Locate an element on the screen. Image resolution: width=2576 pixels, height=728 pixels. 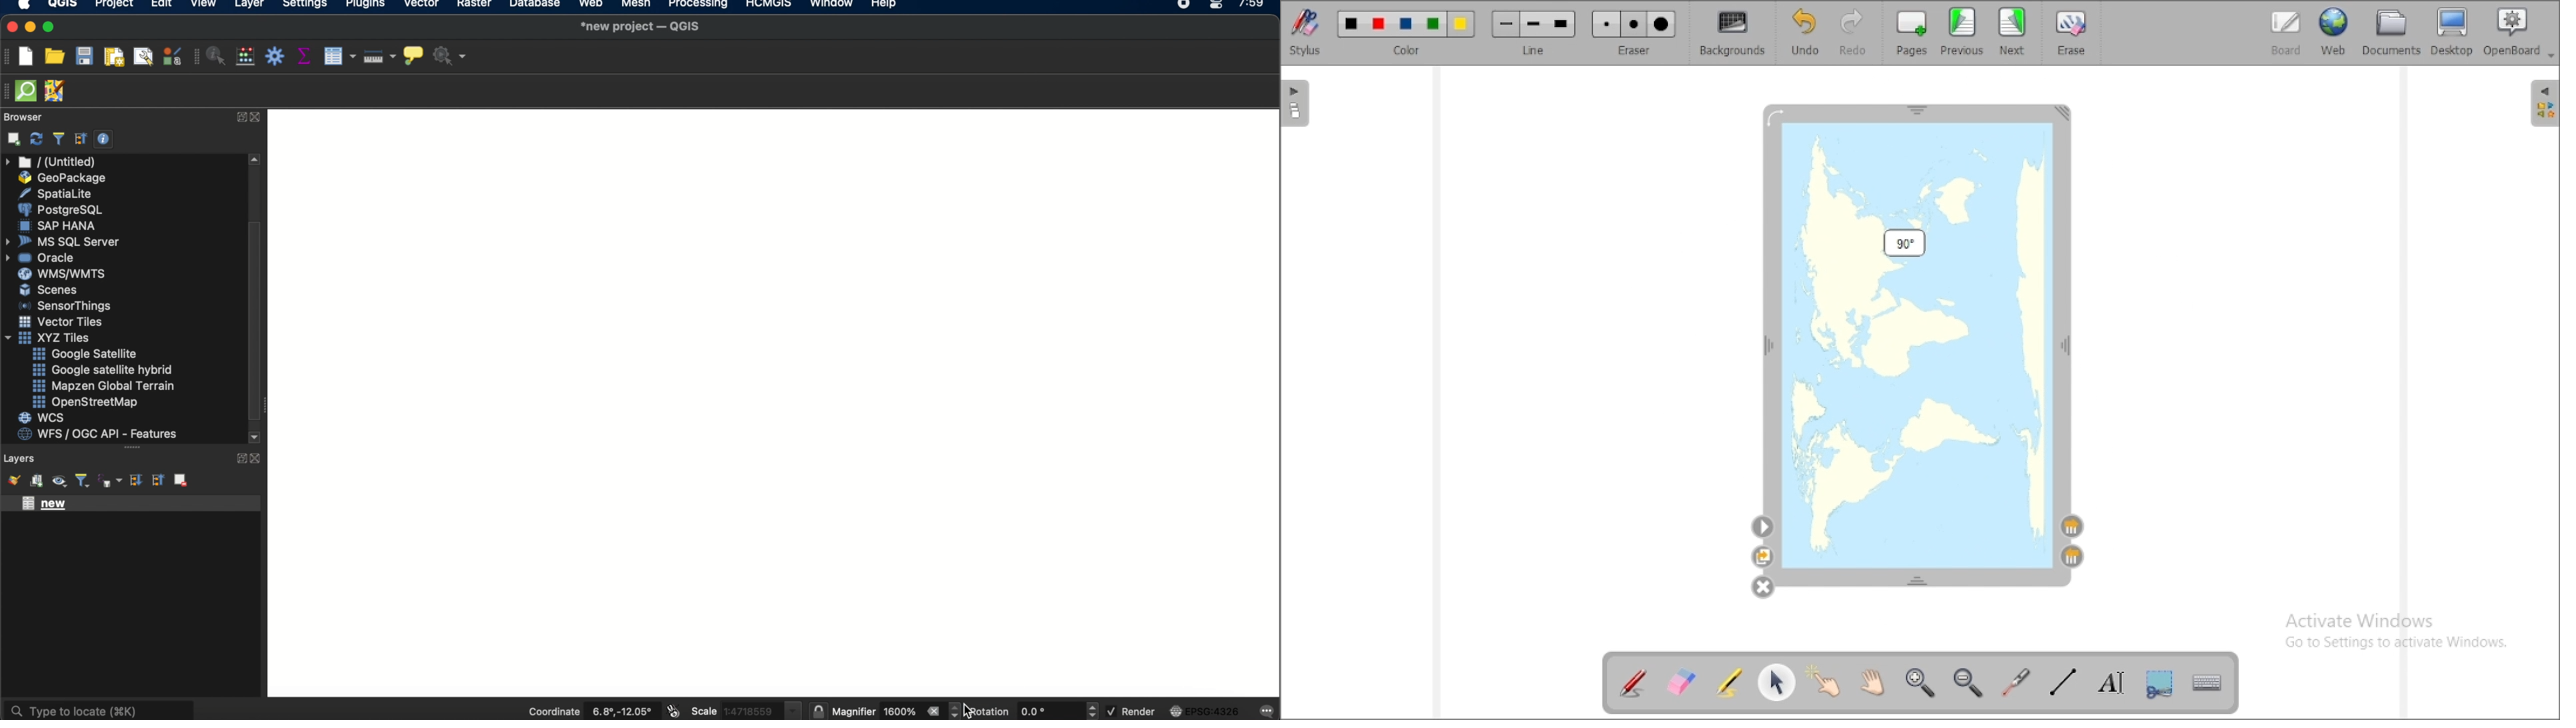
contract is located at coordinates (257, 118).